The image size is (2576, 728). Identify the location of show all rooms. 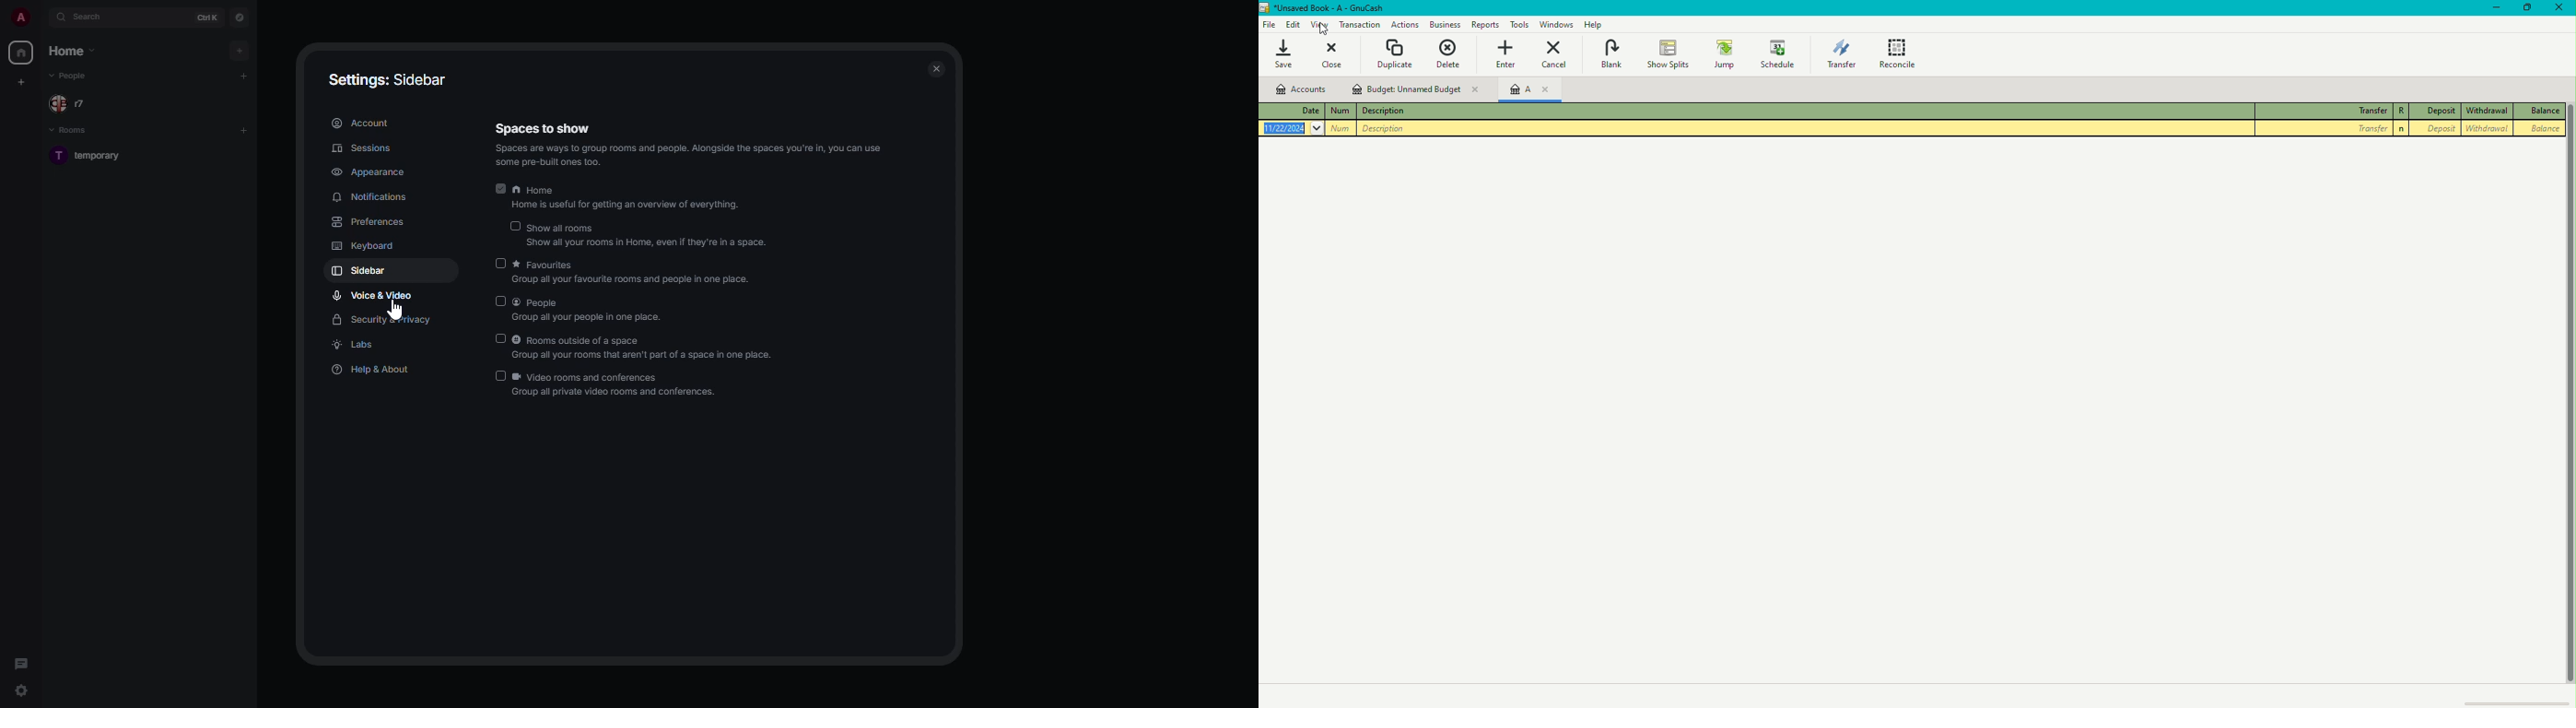
(649, 236).